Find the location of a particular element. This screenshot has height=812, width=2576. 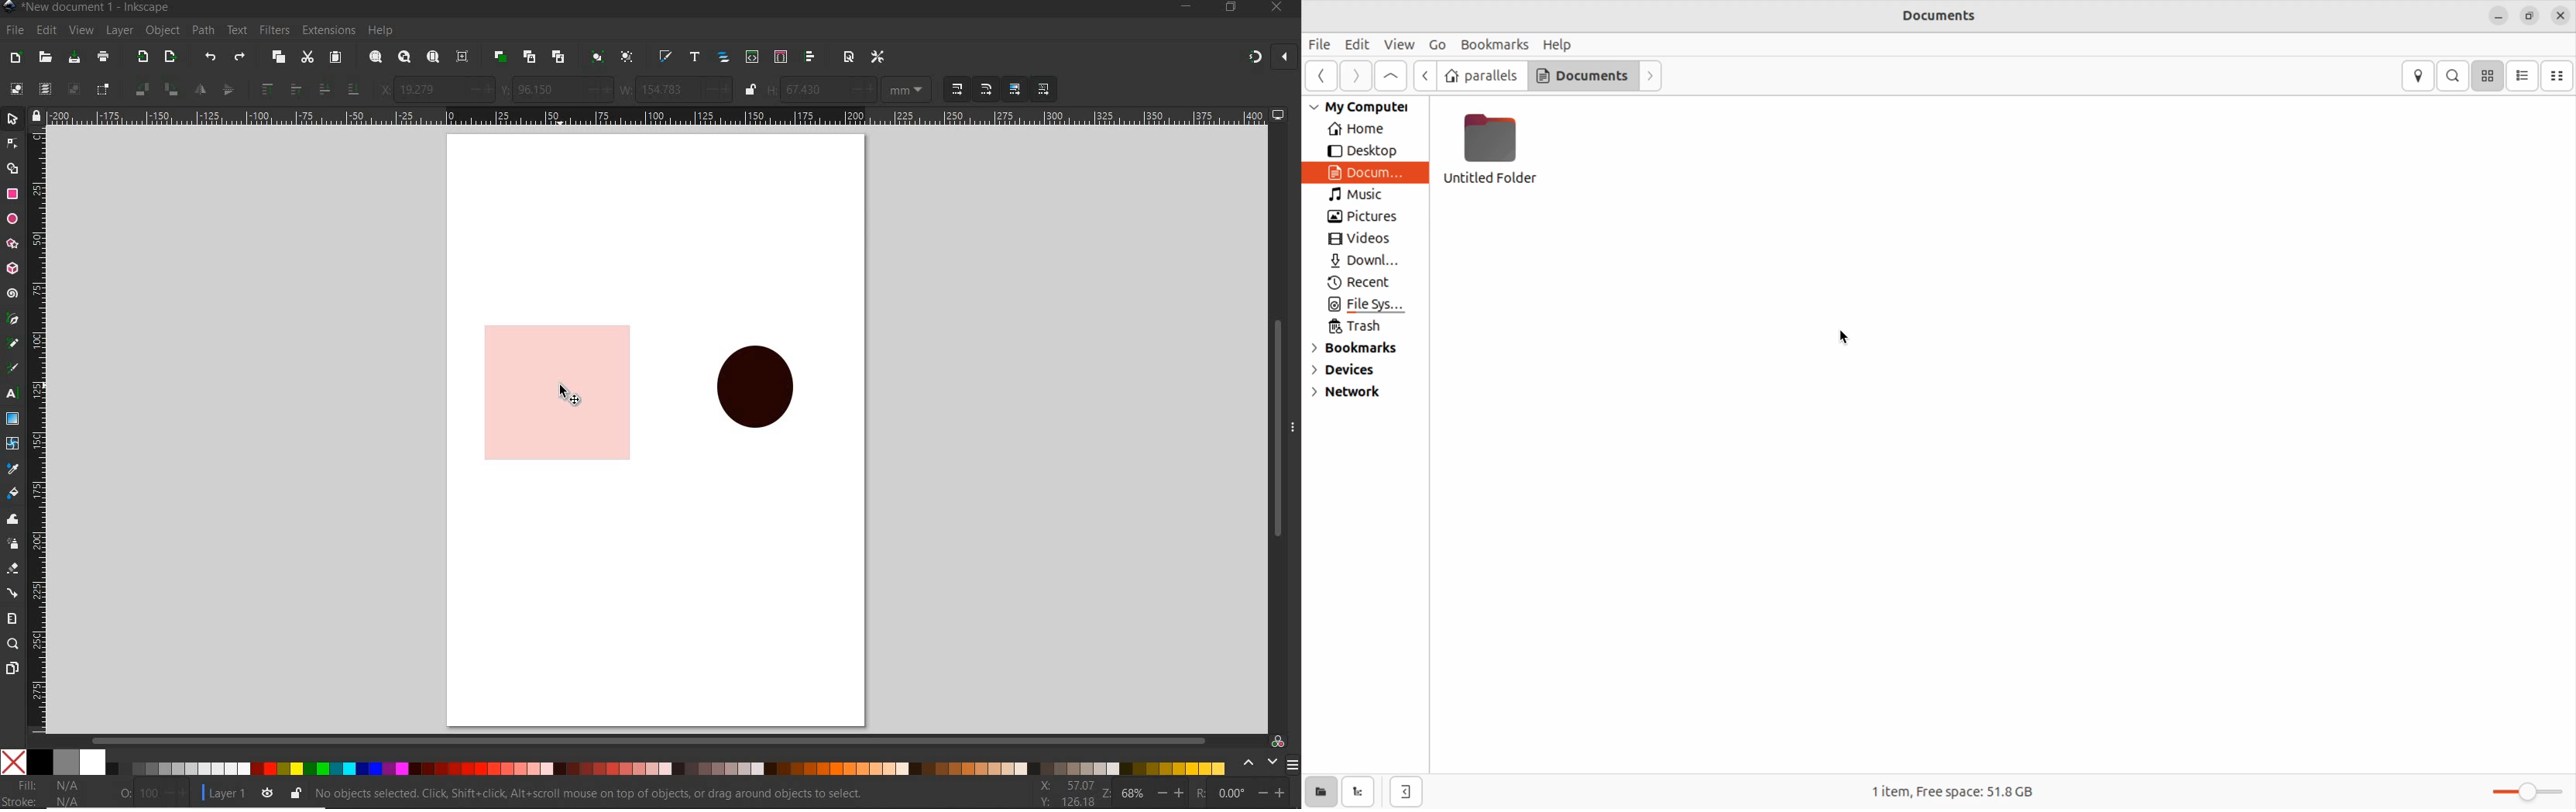

move gradient is located at coordinates (1015, 88).